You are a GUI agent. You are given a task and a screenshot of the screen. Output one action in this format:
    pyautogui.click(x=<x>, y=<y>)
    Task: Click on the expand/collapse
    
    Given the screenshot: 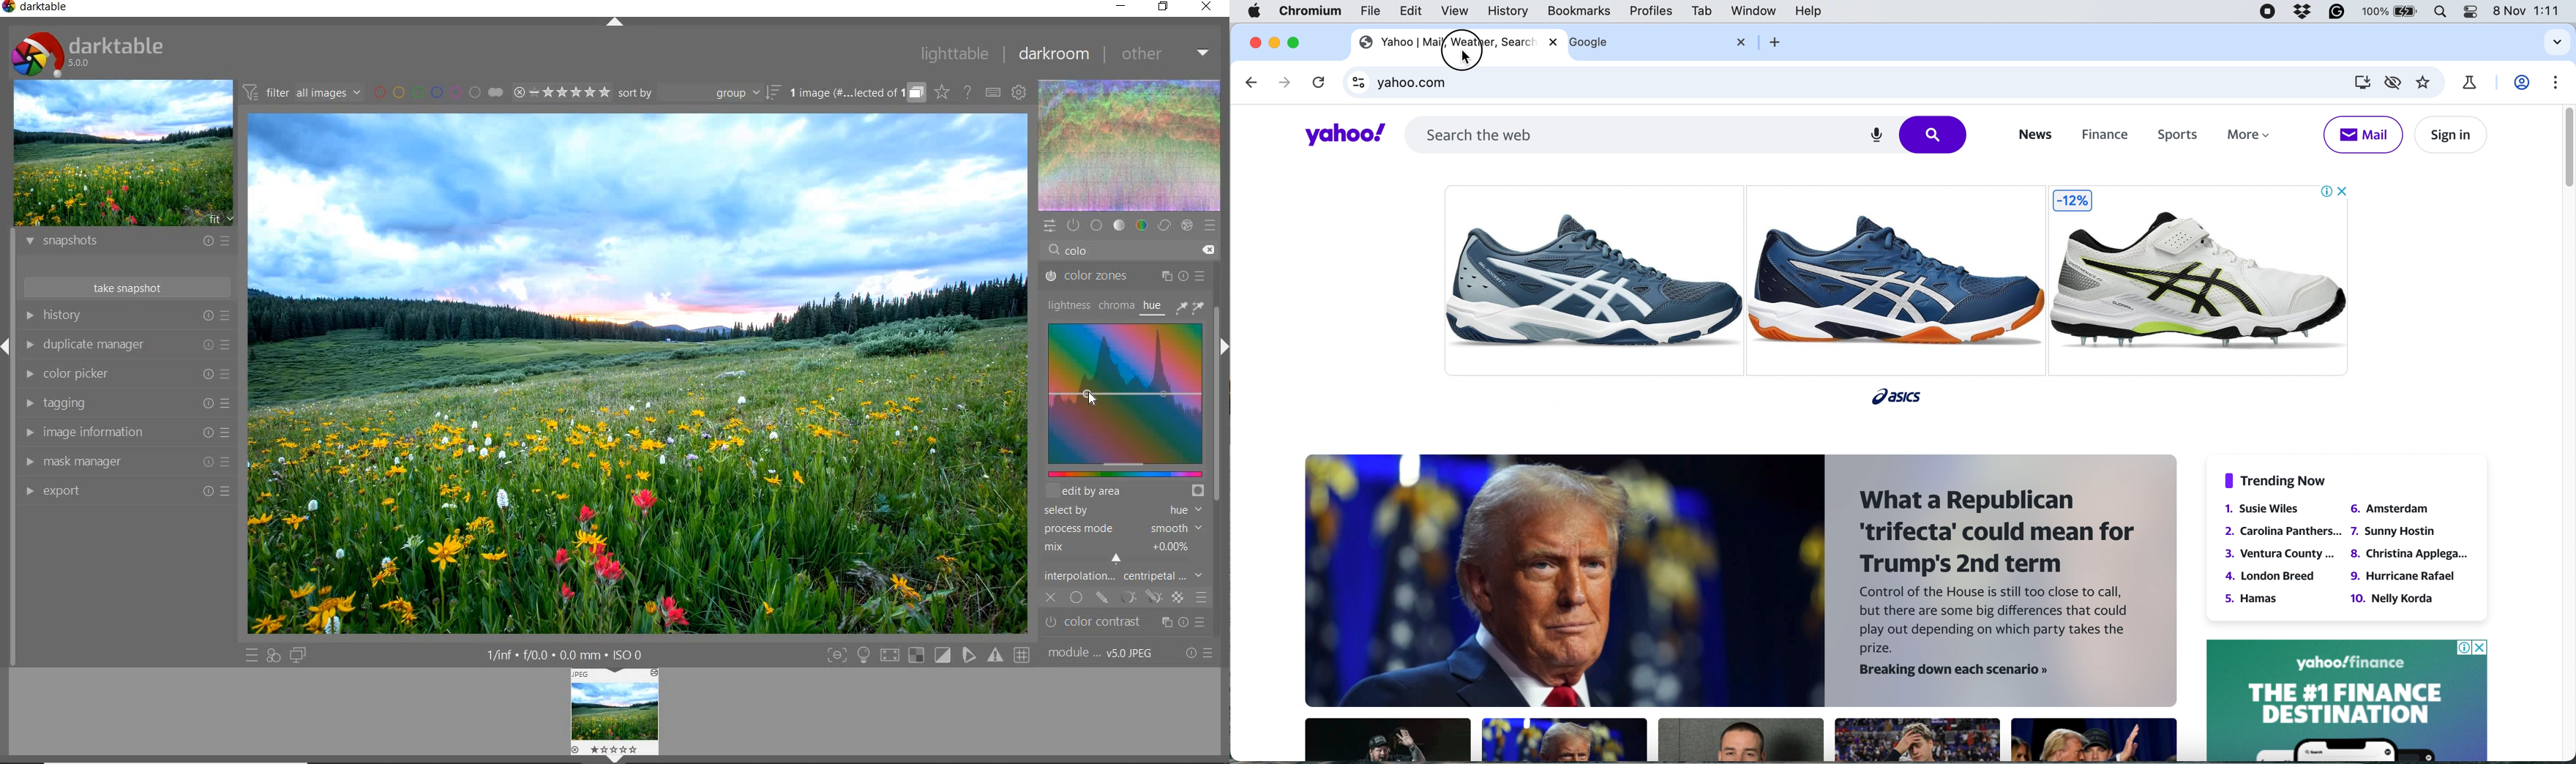 What is the action you would take?
    pyautogui.click(x=617, y=23)
    